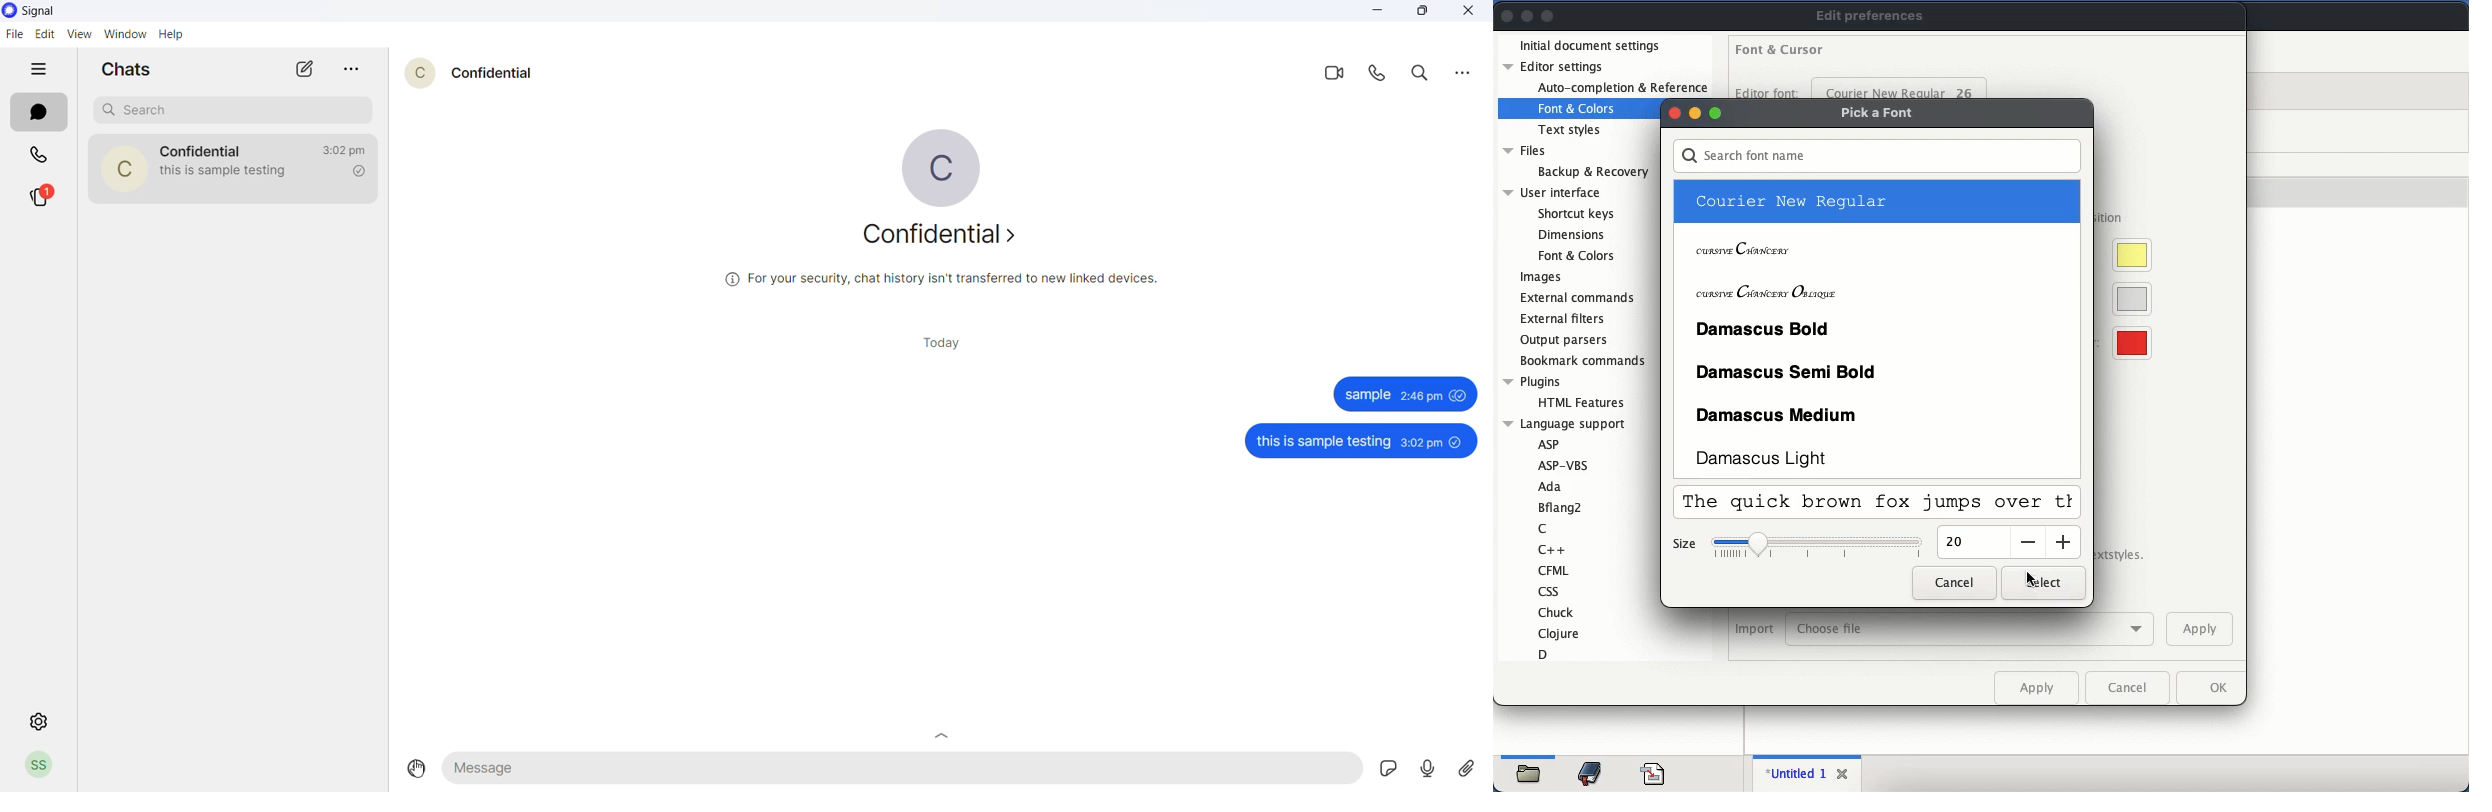 The width and height of the screenshot is (2492, 812). Describe the element at coordinates (1567, 425) in the screenshot. I see `Language support` at that location.